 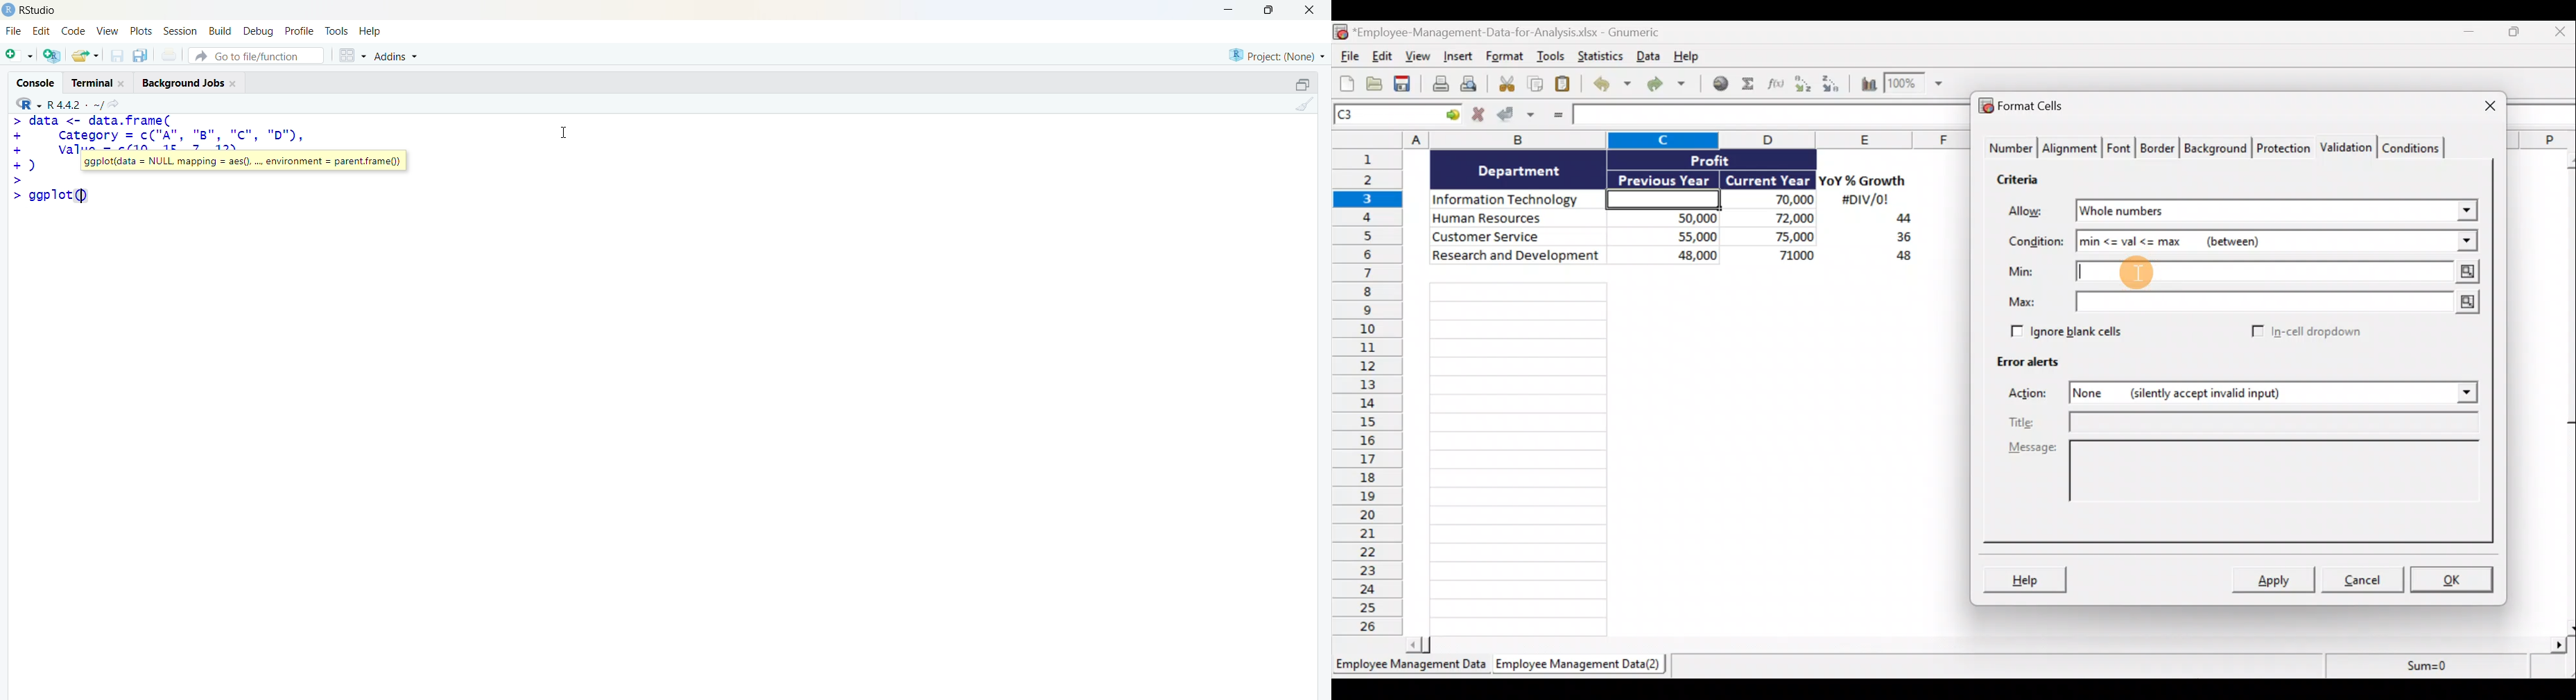 I want to click on  R language version - R 4.4.2, so click(x=75, y=103).